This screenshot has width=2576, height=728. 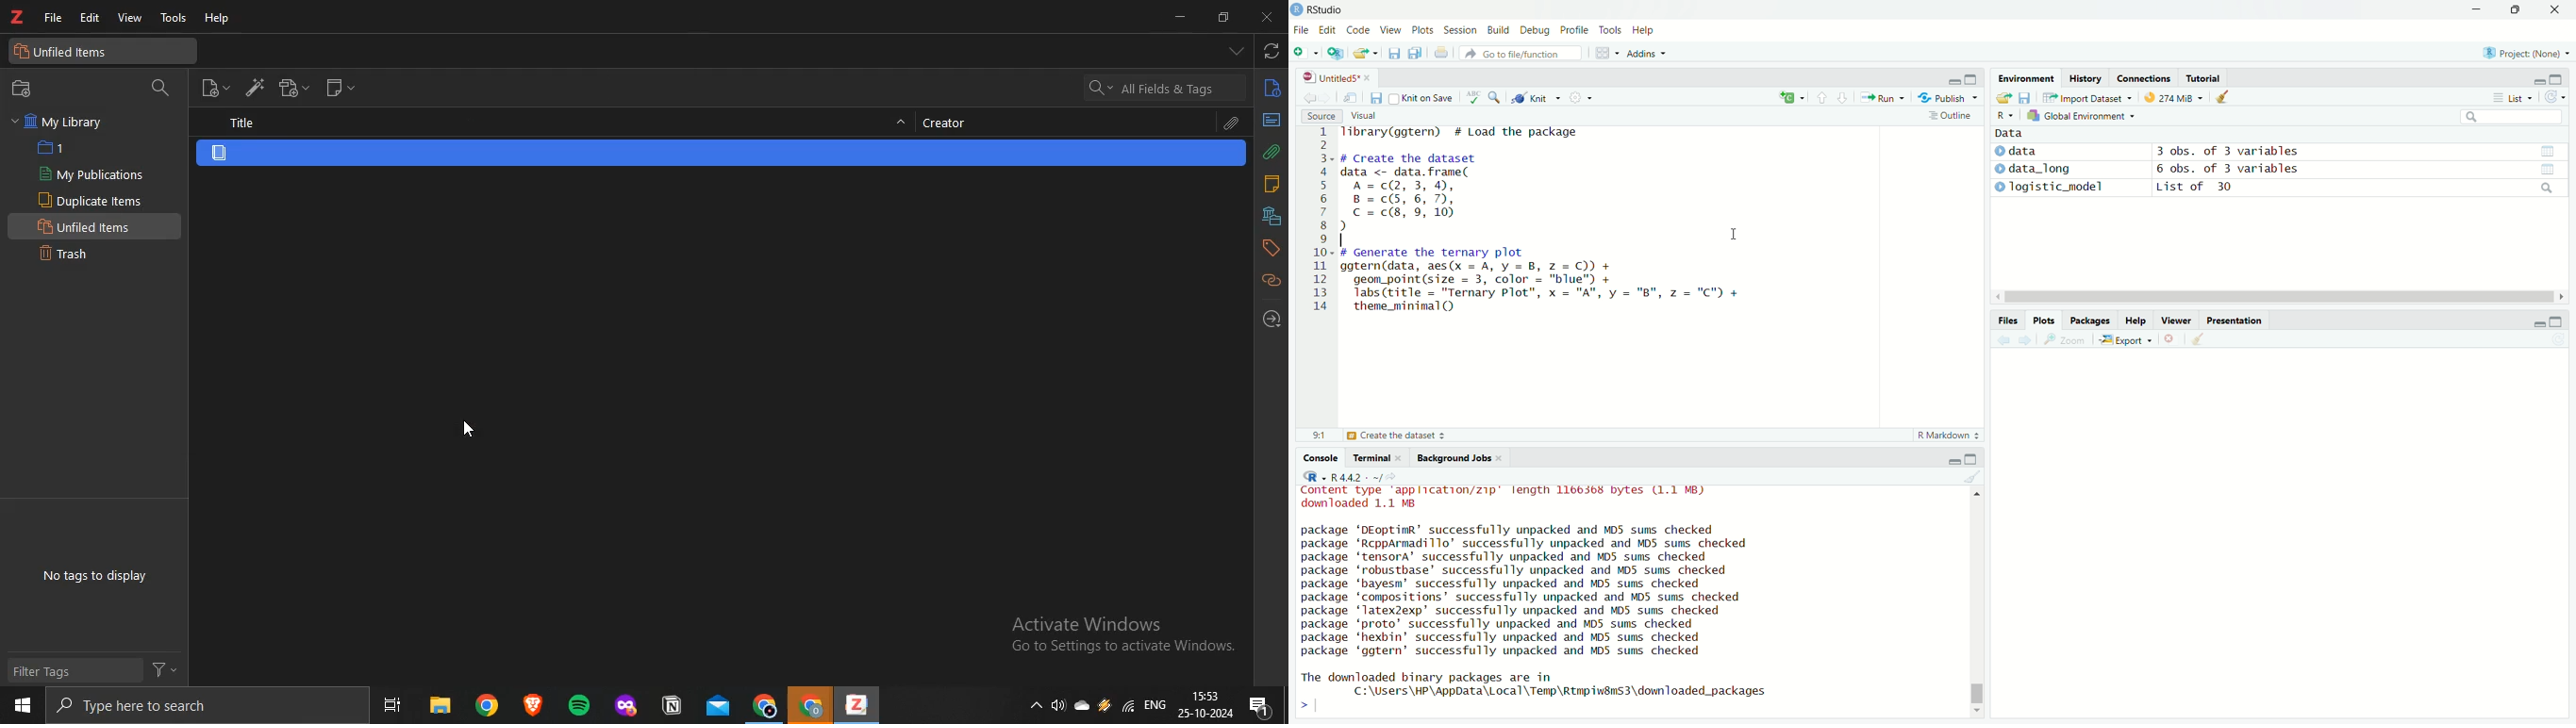 What do you see at coordinates (1734, 235) in the screenshot?
I see `cursor` at bounding box center [1734, 235].